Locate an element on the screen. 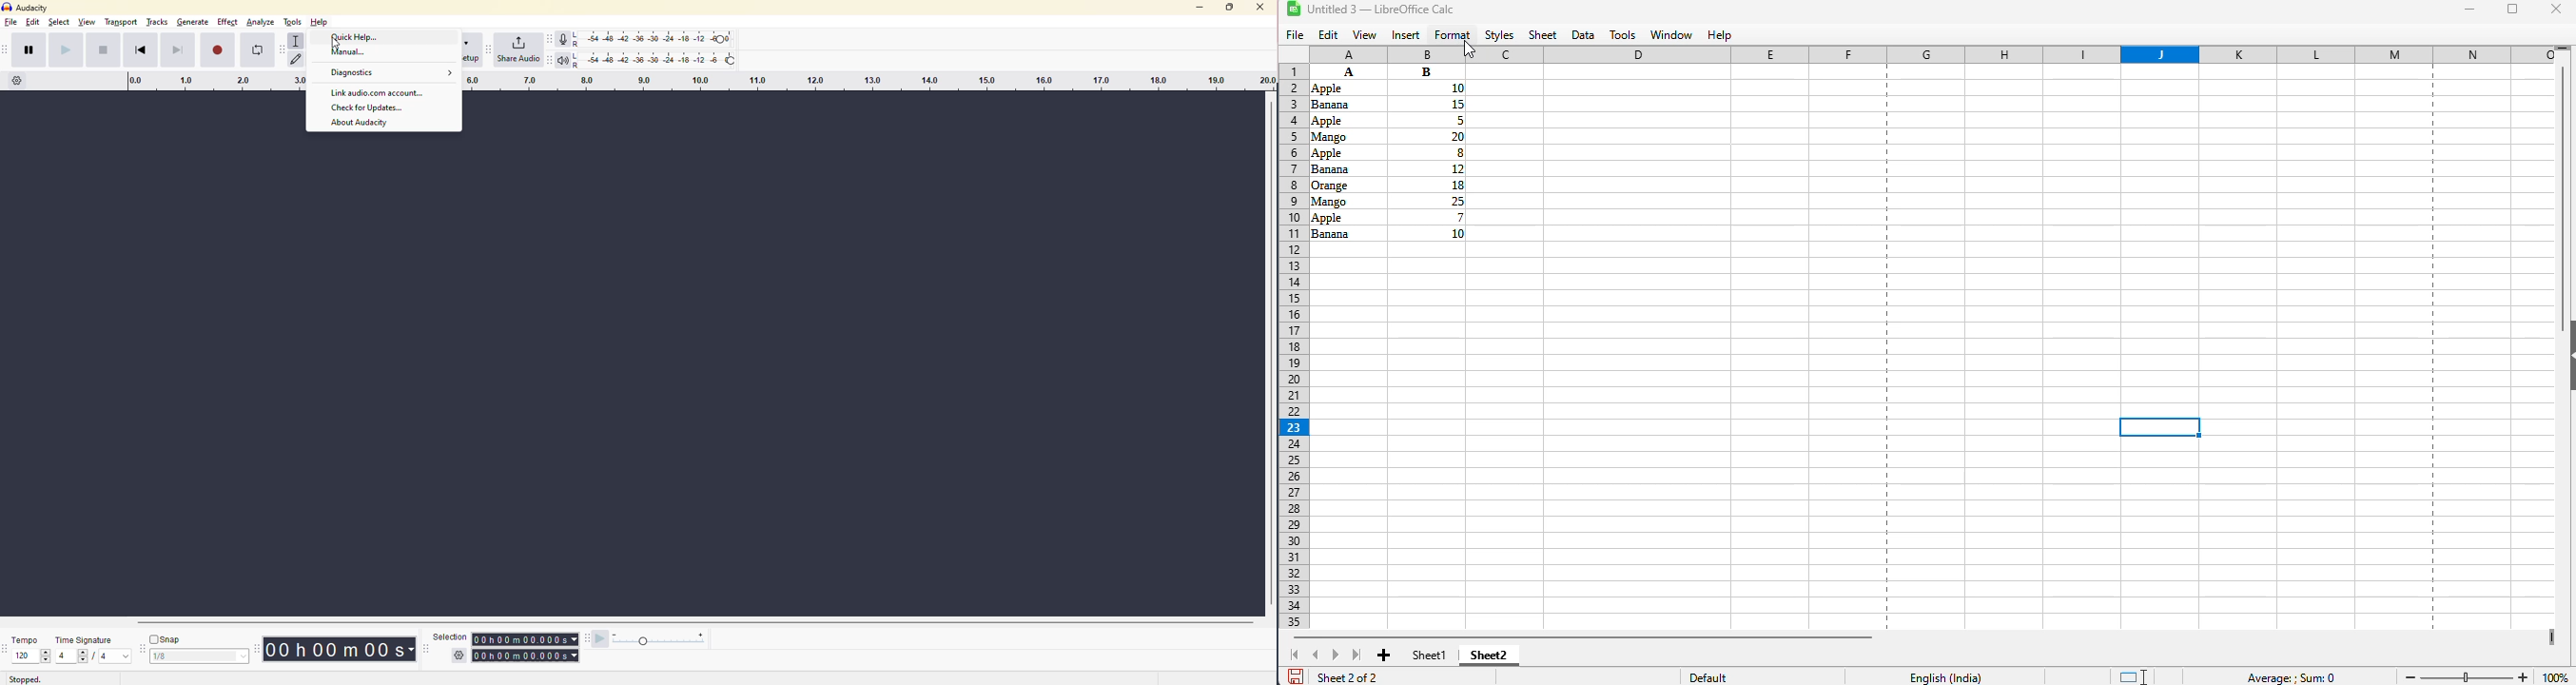 This screenshot has width=2576, height=700. draw tool is located at coordinates (297, 59).